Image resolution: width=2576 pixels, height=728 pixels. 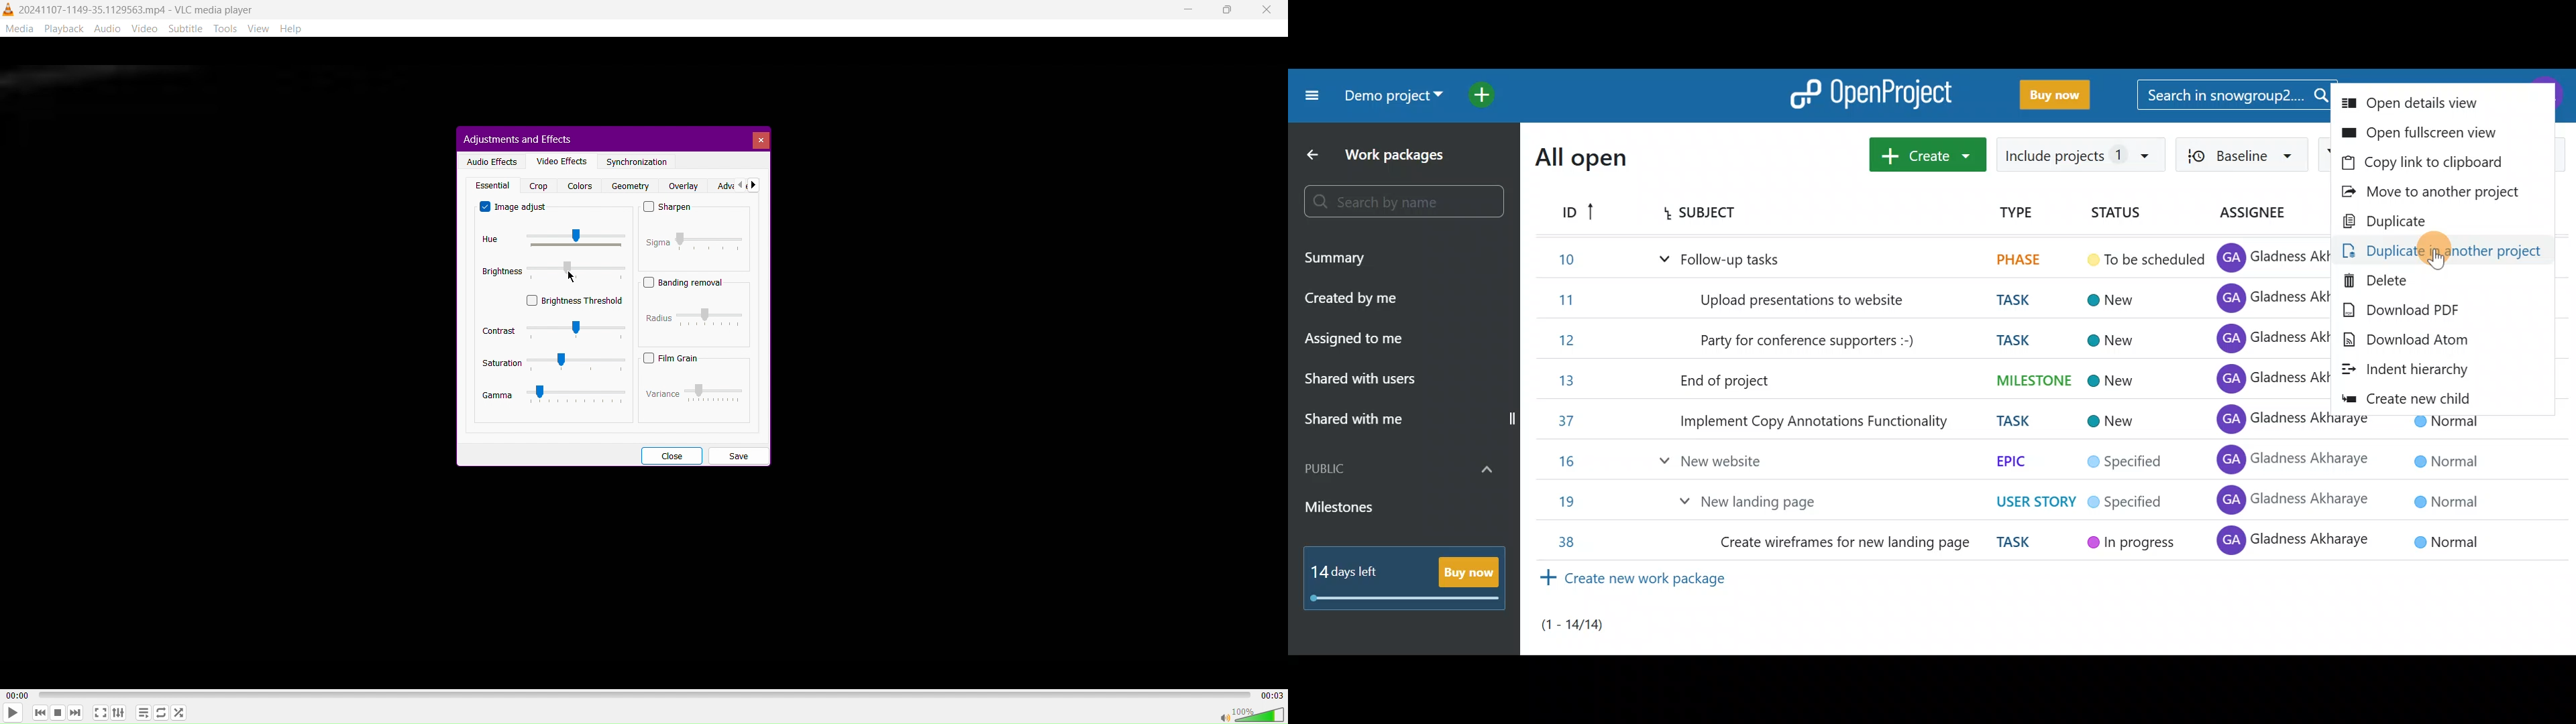 I want to click on Random, so click(x=178, y=712).